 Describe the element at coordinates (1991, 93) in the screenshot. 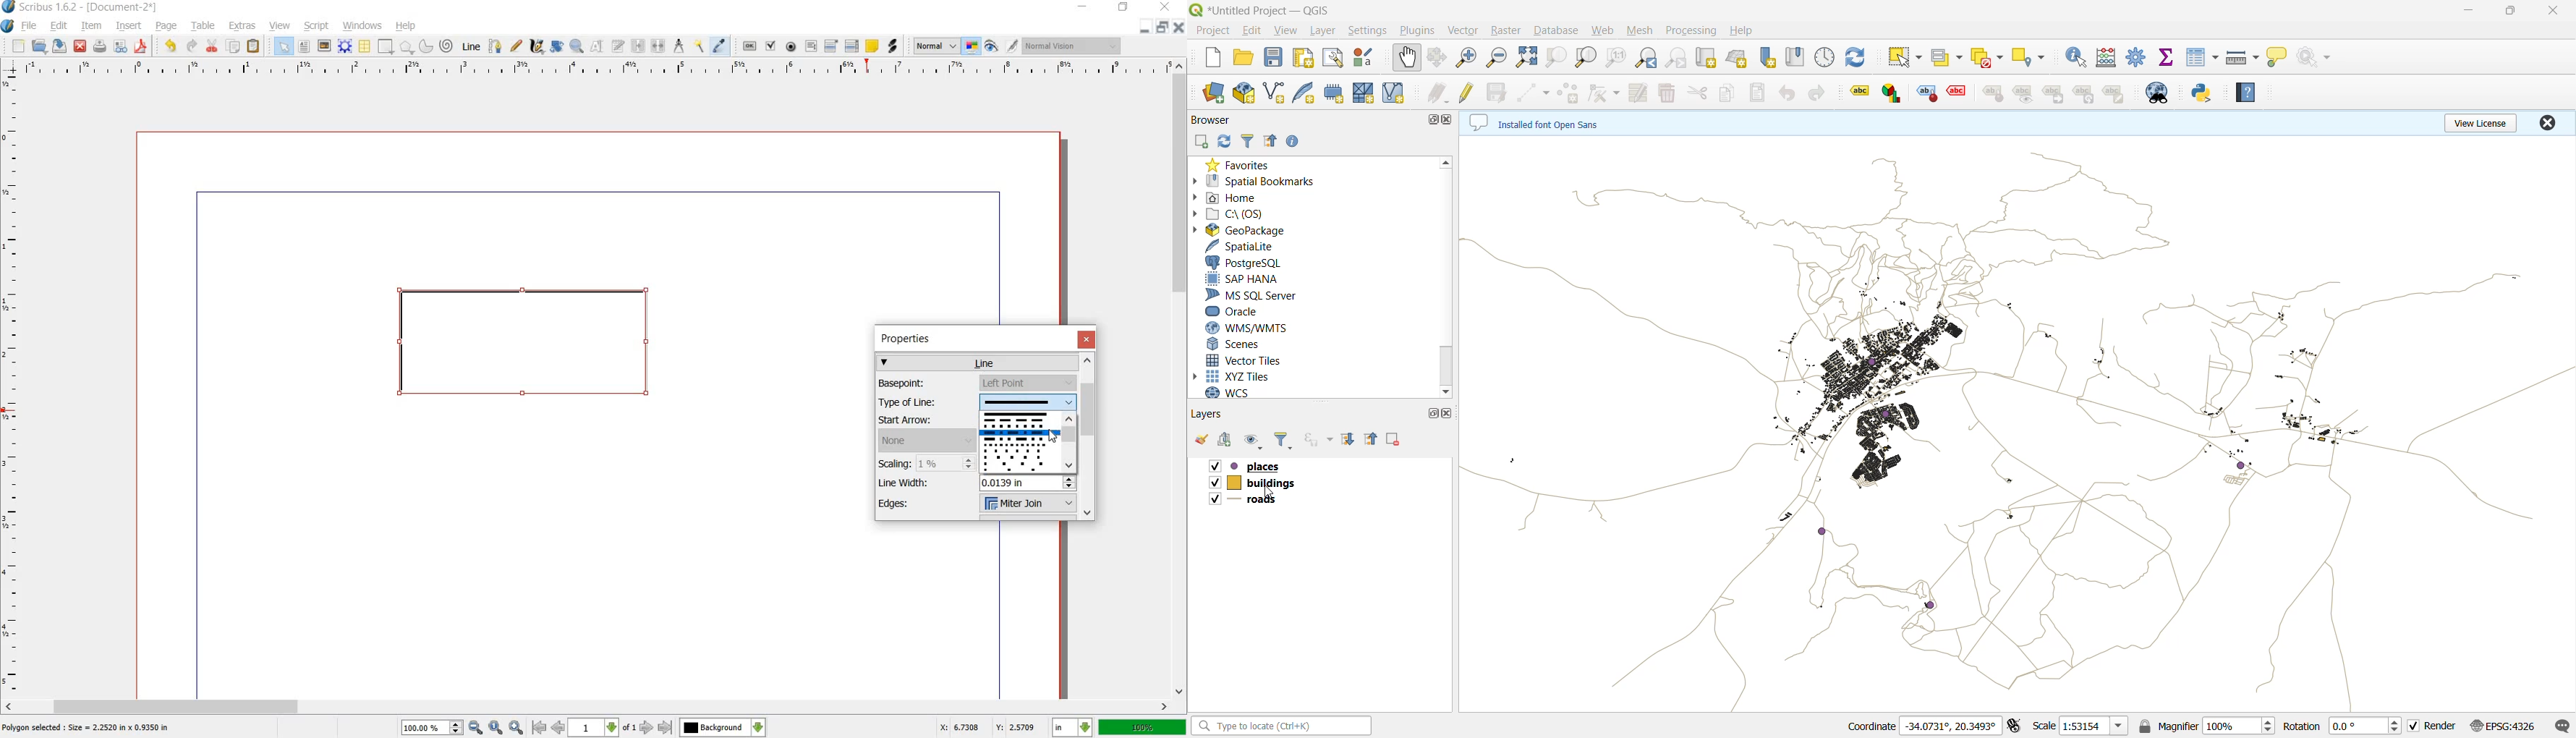

I see `style` at that location.